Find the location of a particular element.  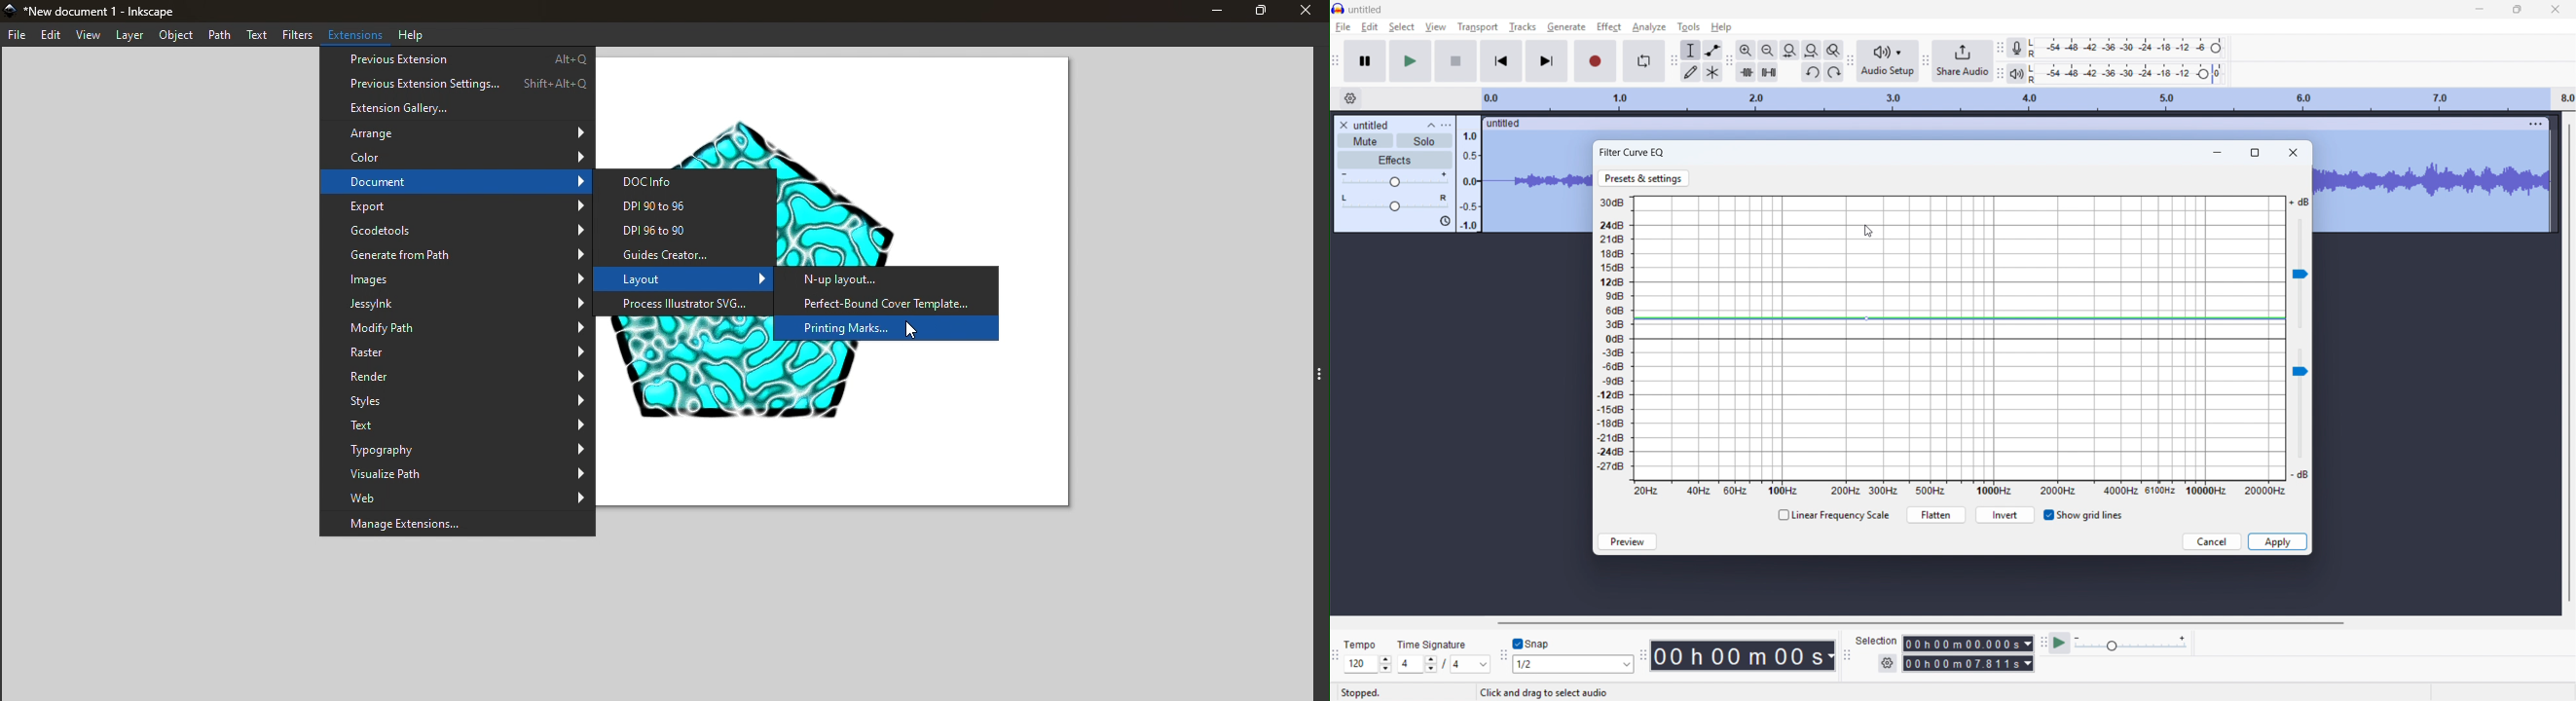

mute is located at coordinates (1366, 141).